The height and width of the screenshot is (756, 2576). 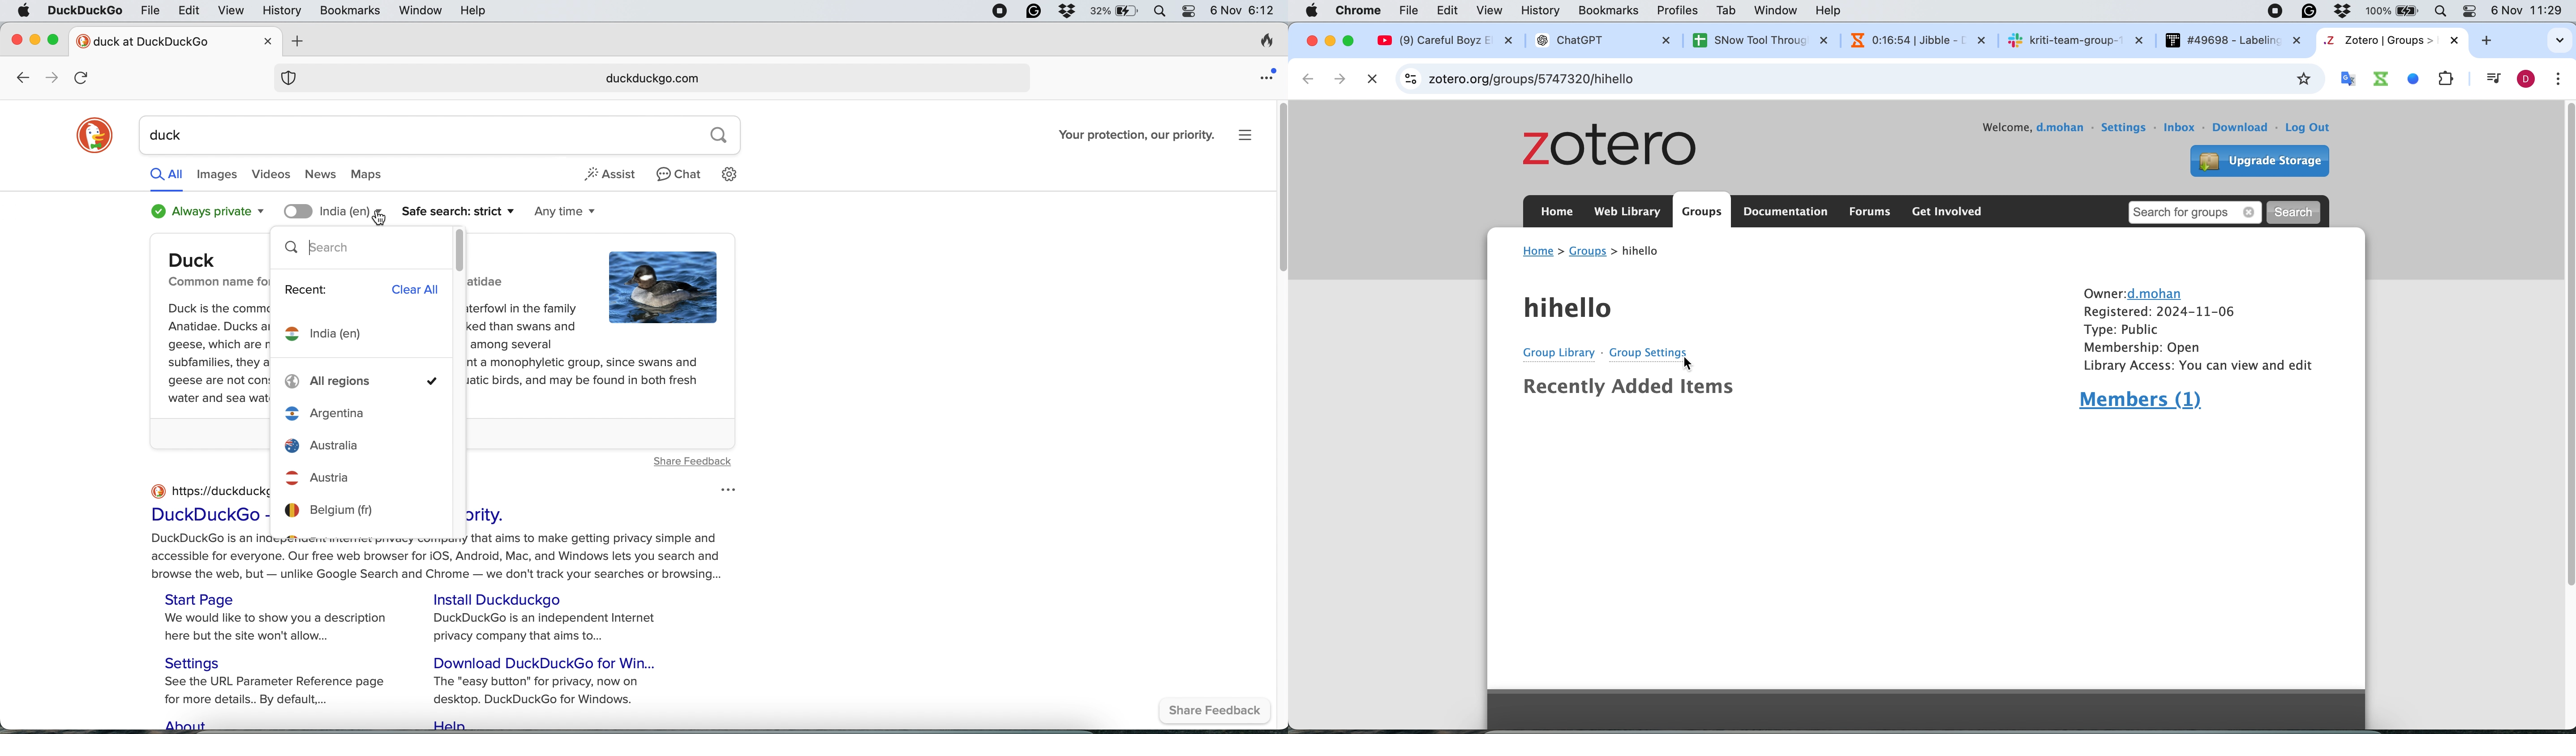 I want to click on groups, so click(x=1589, y=252).